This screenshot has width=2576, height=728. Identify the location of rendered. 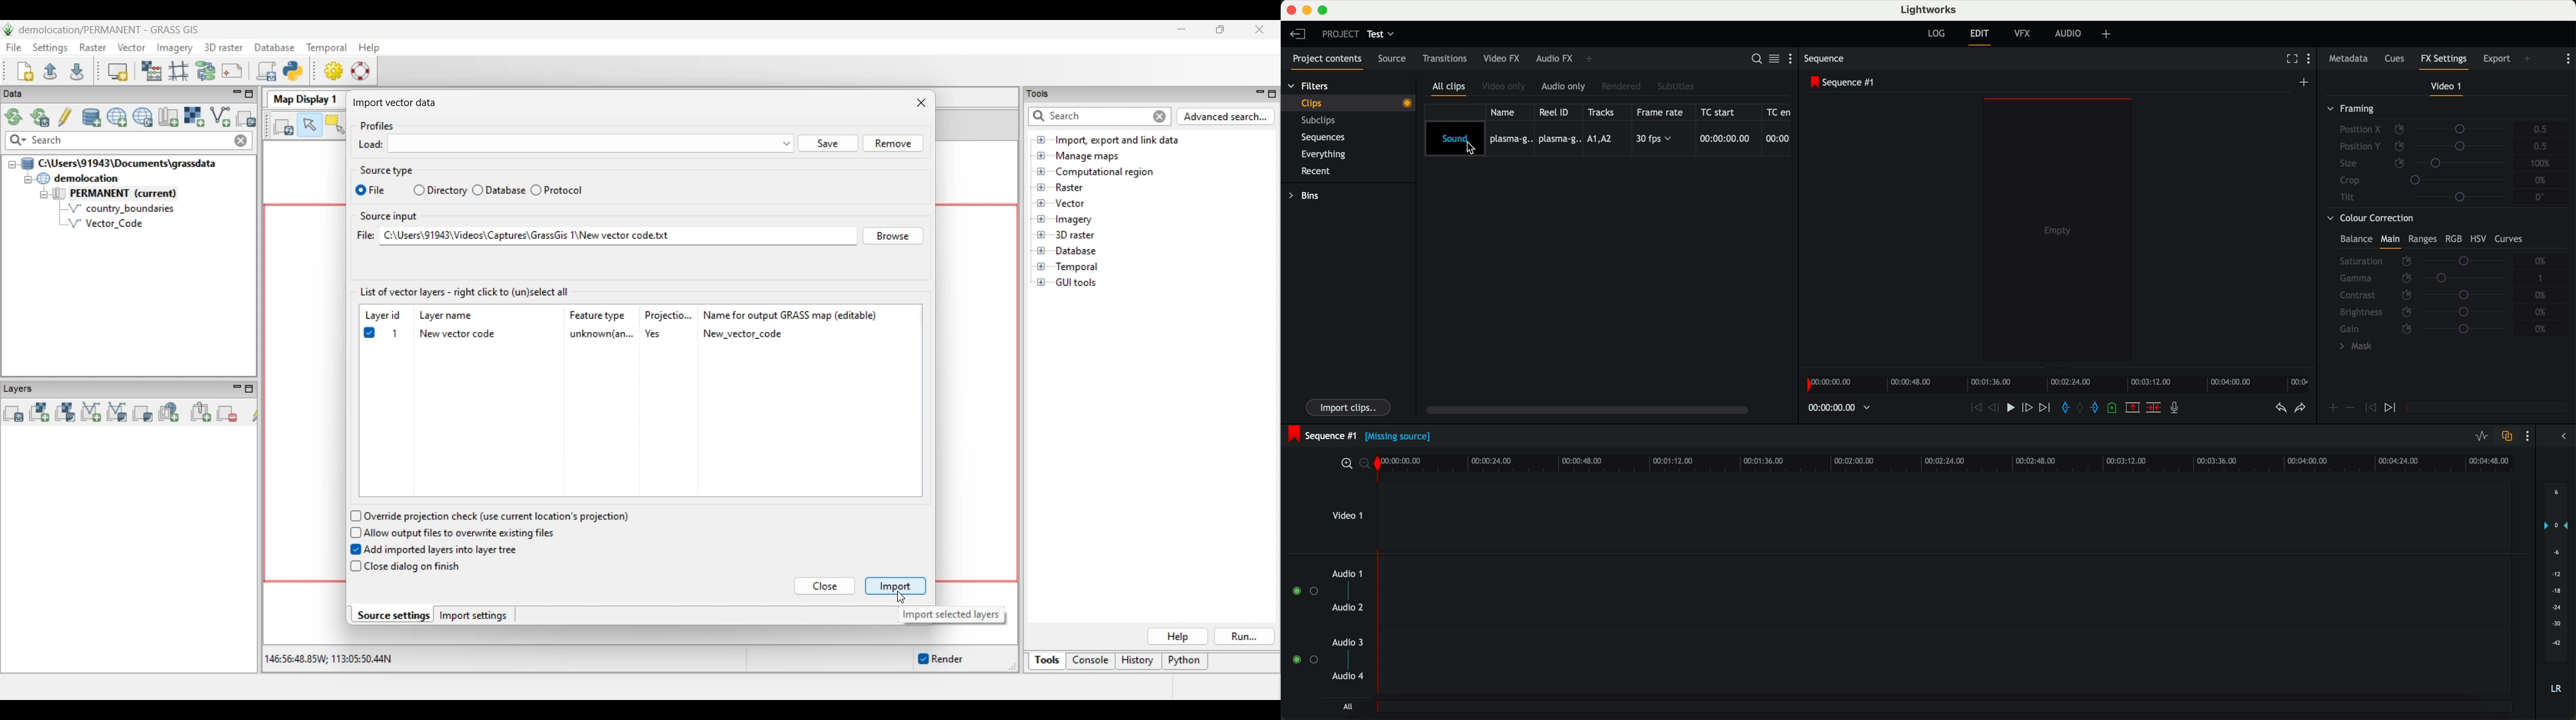
(1623, 86).